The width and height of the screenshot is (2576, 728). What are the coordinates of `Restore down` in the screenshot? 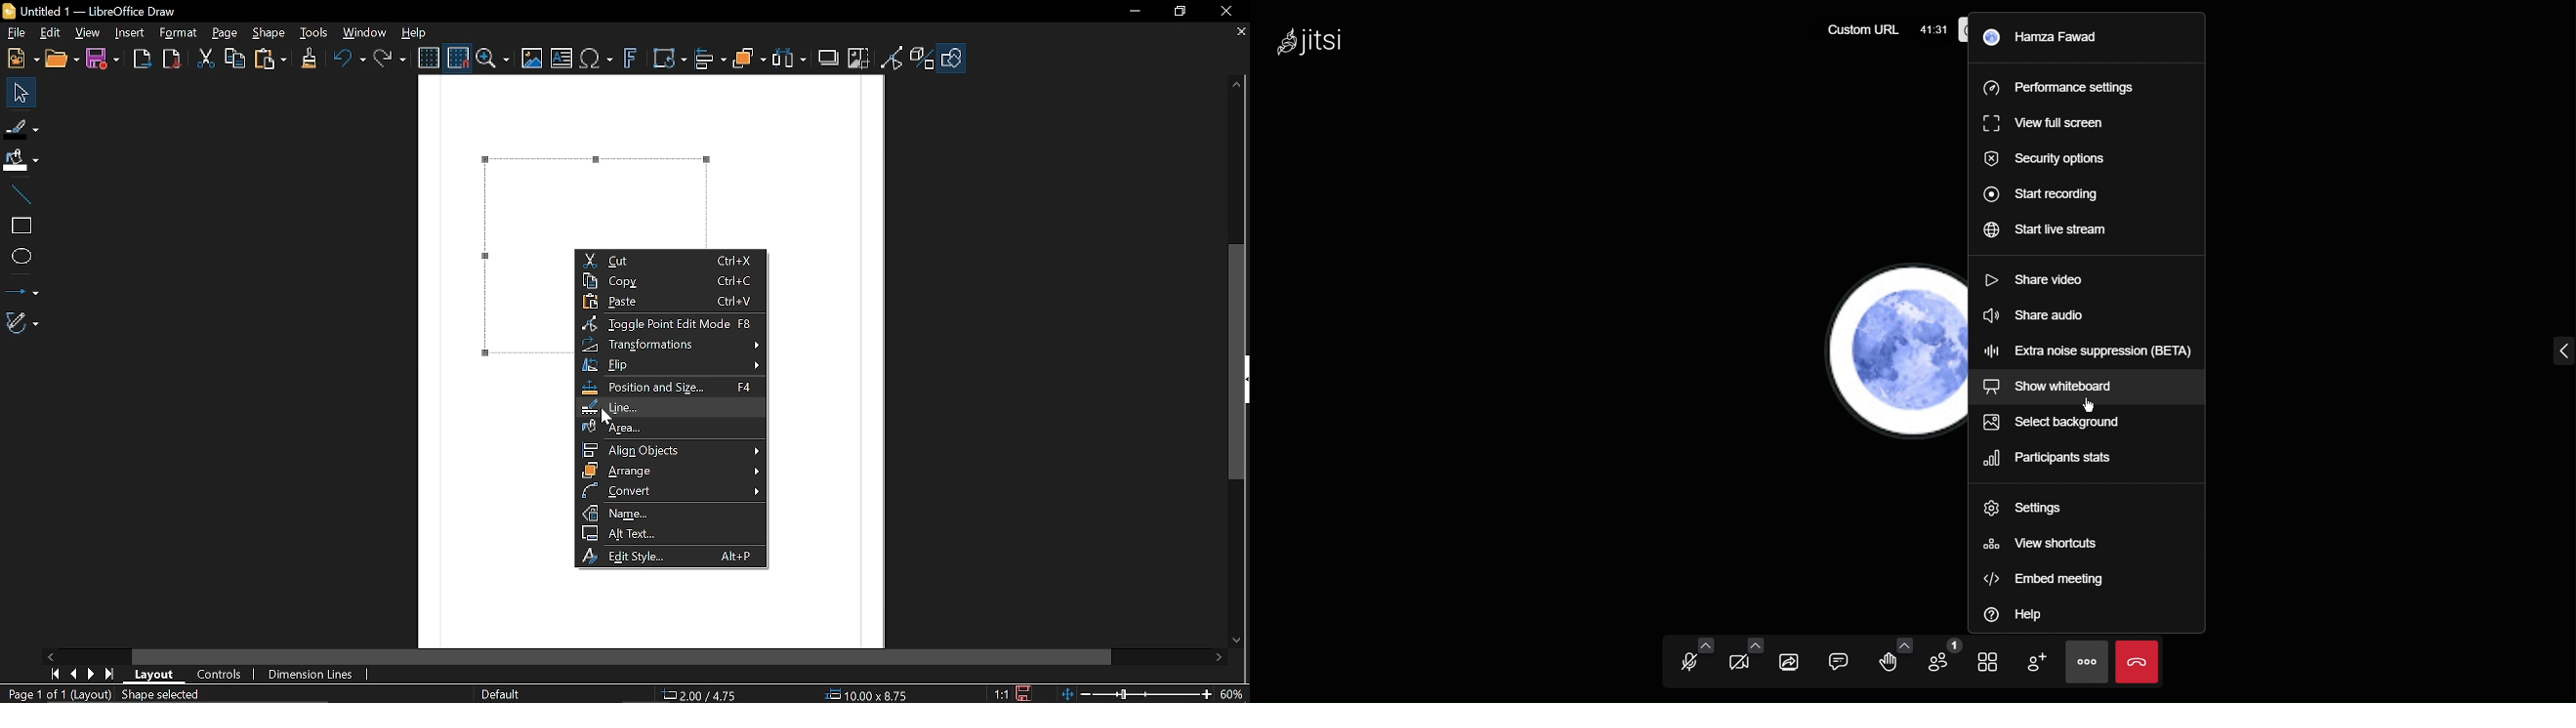 It's located at (1180, 13).